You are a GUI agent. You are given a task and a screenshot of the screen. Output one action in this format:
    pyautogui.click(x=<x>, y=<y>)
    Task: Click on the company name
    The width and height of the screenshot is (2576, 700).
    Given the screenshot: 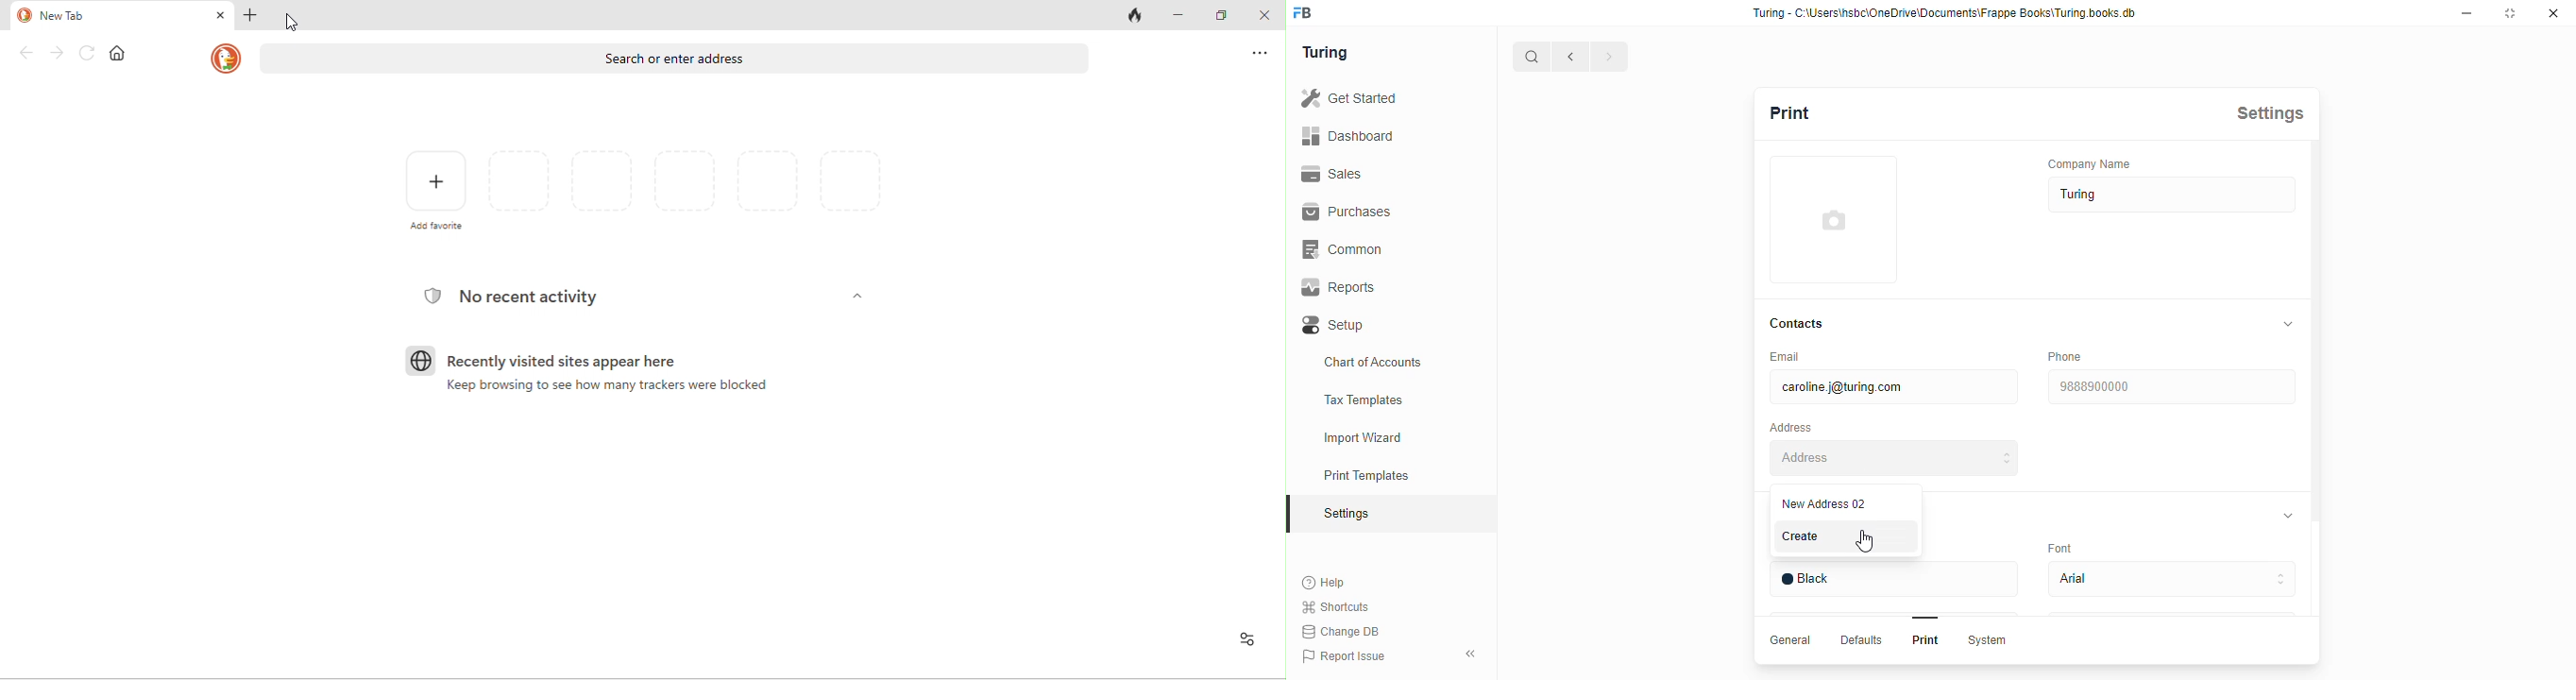 What is the action you would take?
    pyautogui.click(x=2090, y=163)
    